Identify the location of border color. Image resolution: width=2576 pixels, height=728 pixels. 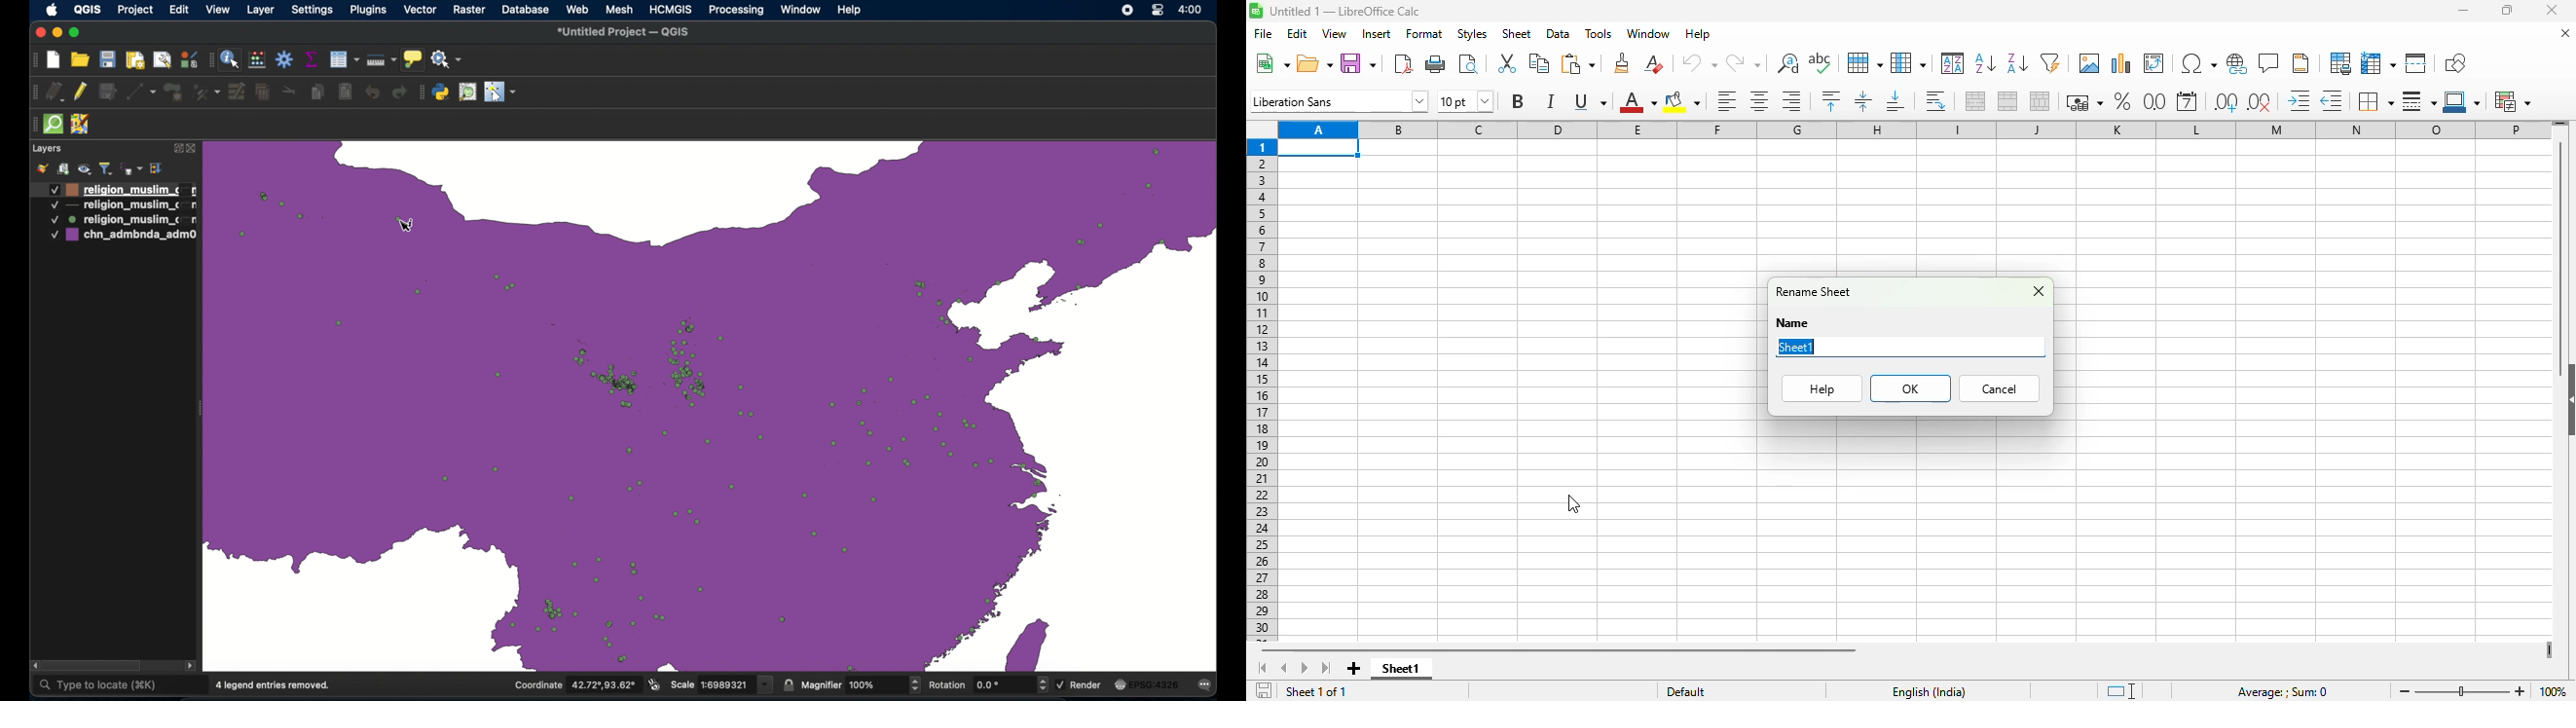
(2463, 101).